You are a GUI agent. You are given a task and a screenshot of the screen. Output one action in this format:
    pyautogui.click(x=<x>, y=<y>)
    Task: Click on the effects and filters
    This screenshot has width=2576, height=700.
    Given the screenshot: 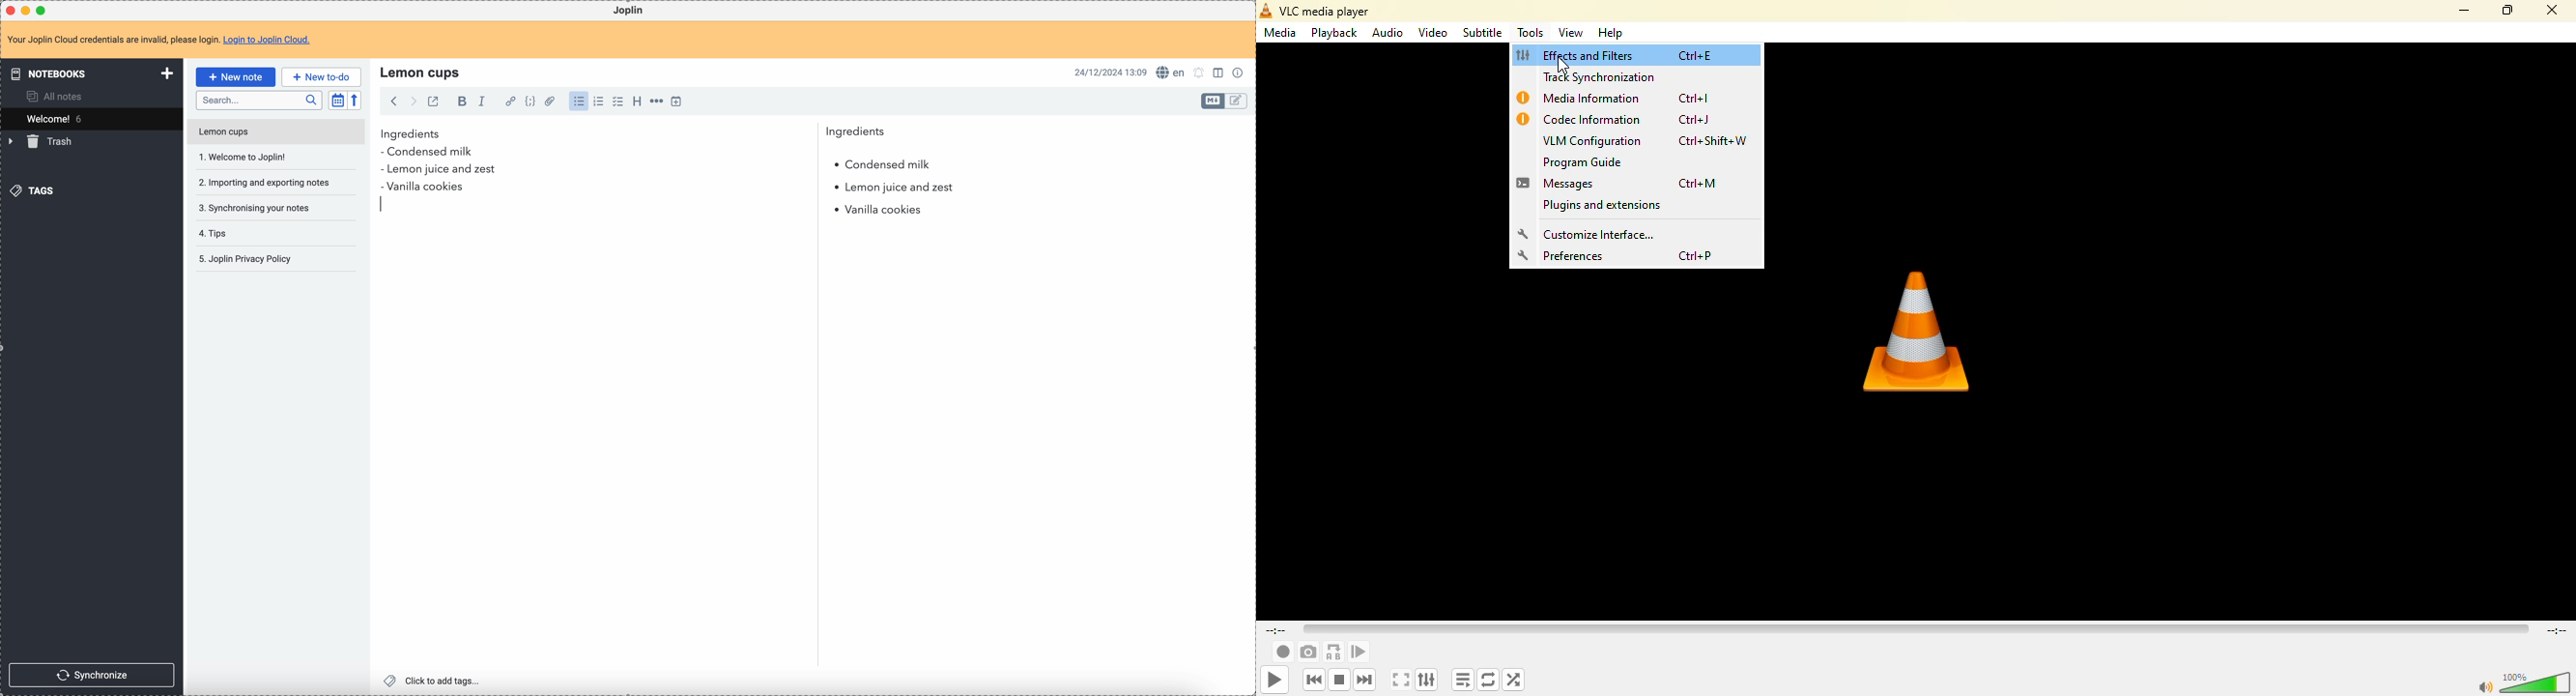 What is the action you would take?
    pyautogui.click(x=1590, y=56)
    